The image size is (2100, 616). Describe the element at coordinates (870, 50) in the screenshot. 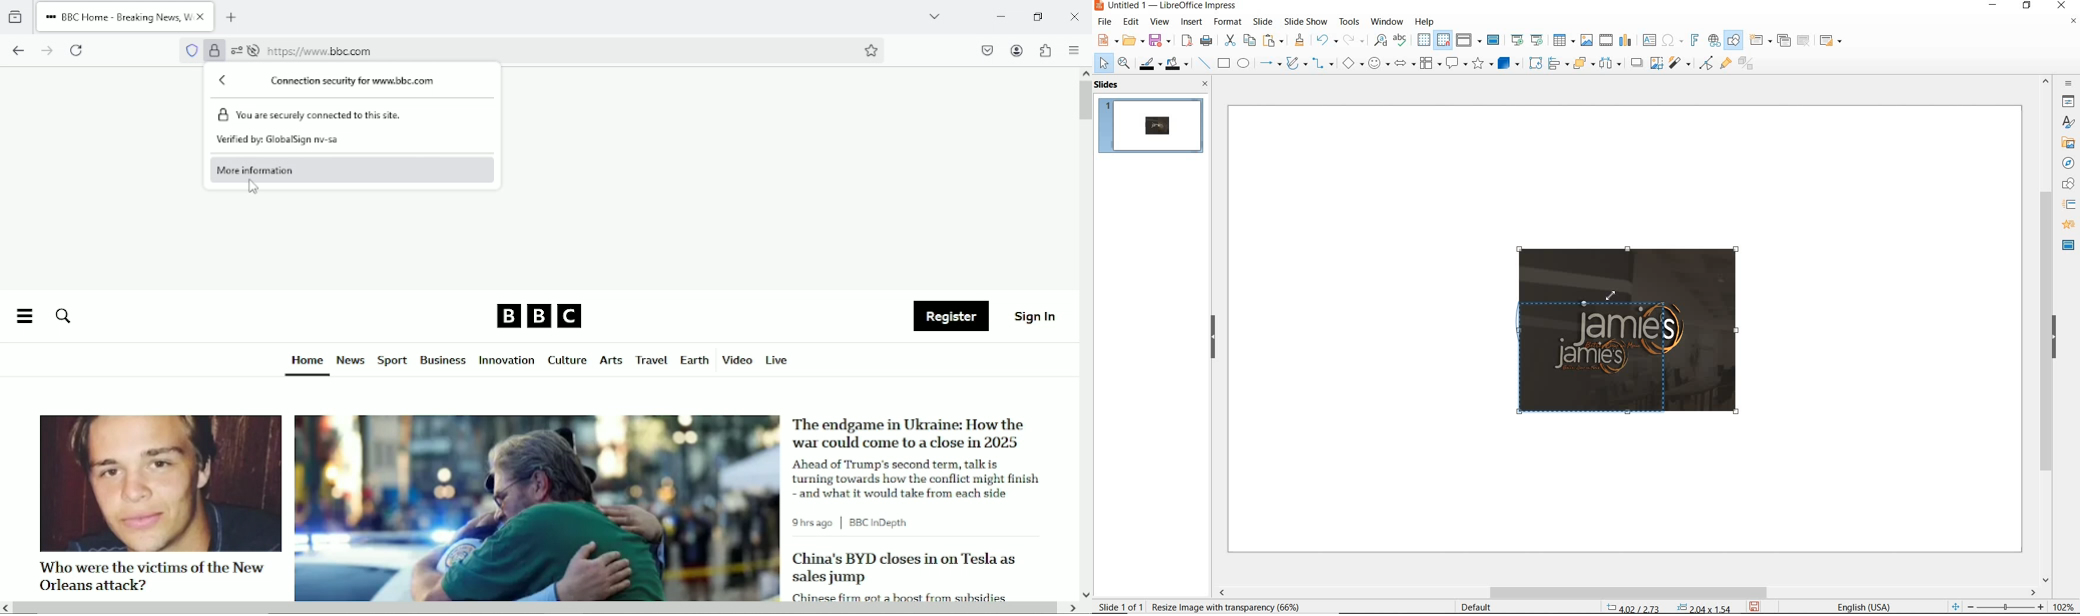

I see `Bookmark this page` at that location.